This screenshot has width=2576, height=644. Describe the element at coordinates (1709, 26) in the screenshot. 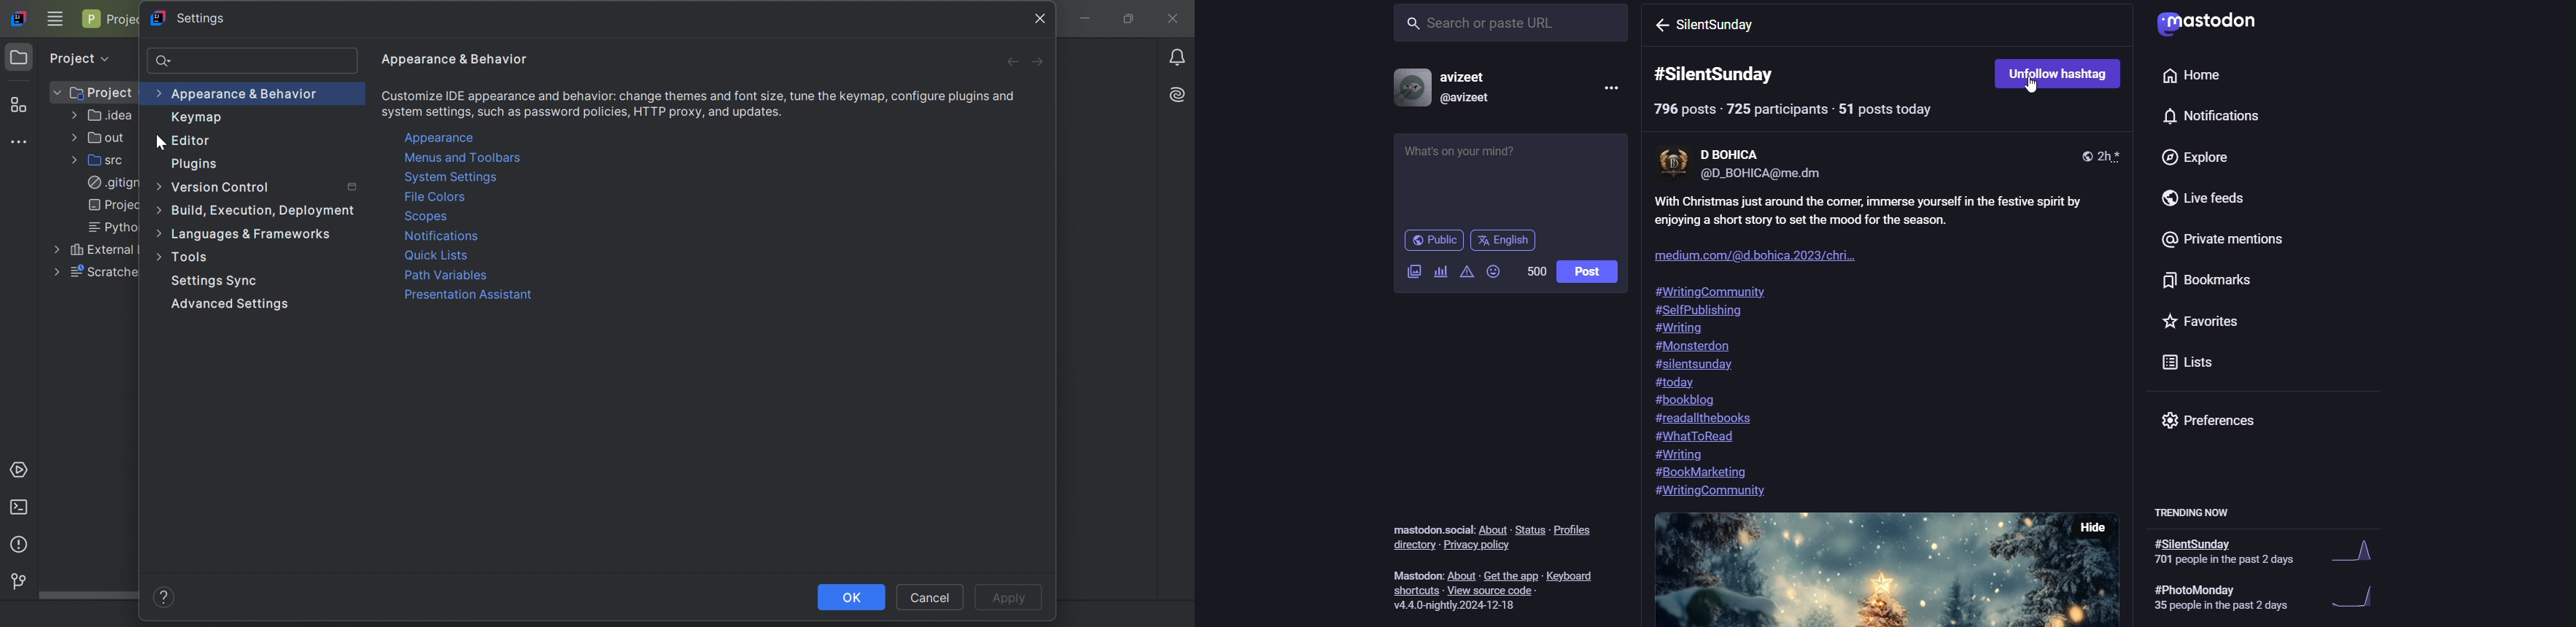

I see `SilentSunday hashtag` at that location.